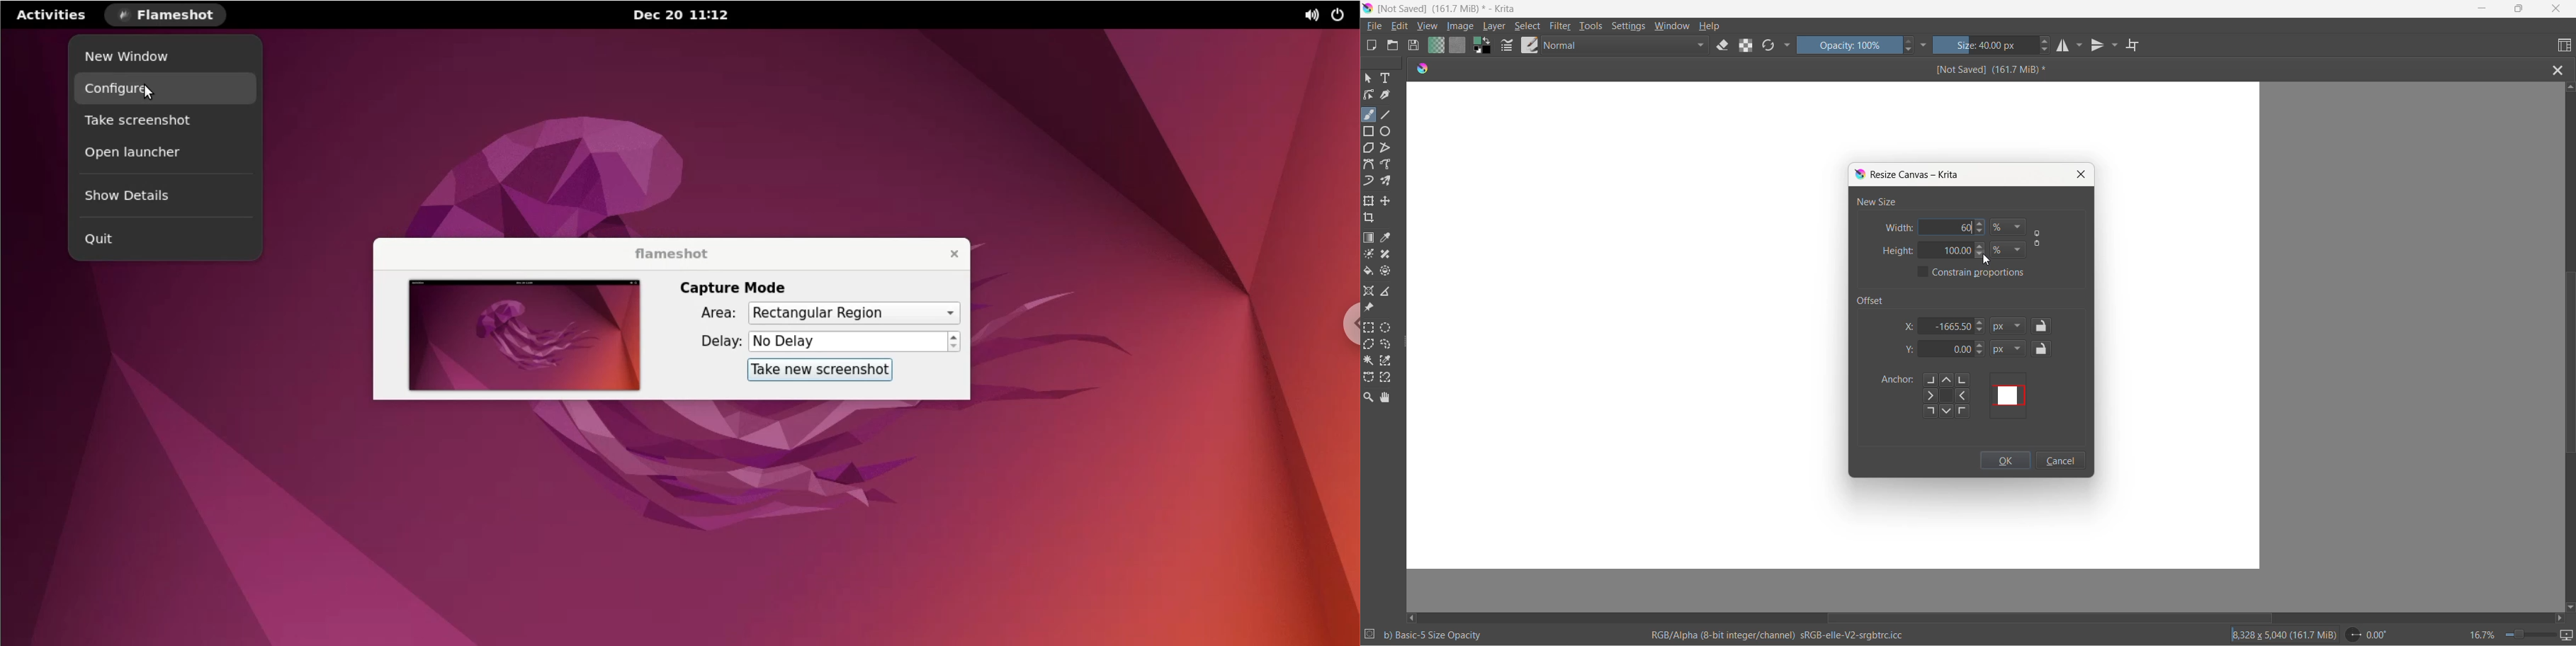 The image size is (2576, 672). I want to click on help, so click(1711, 26).